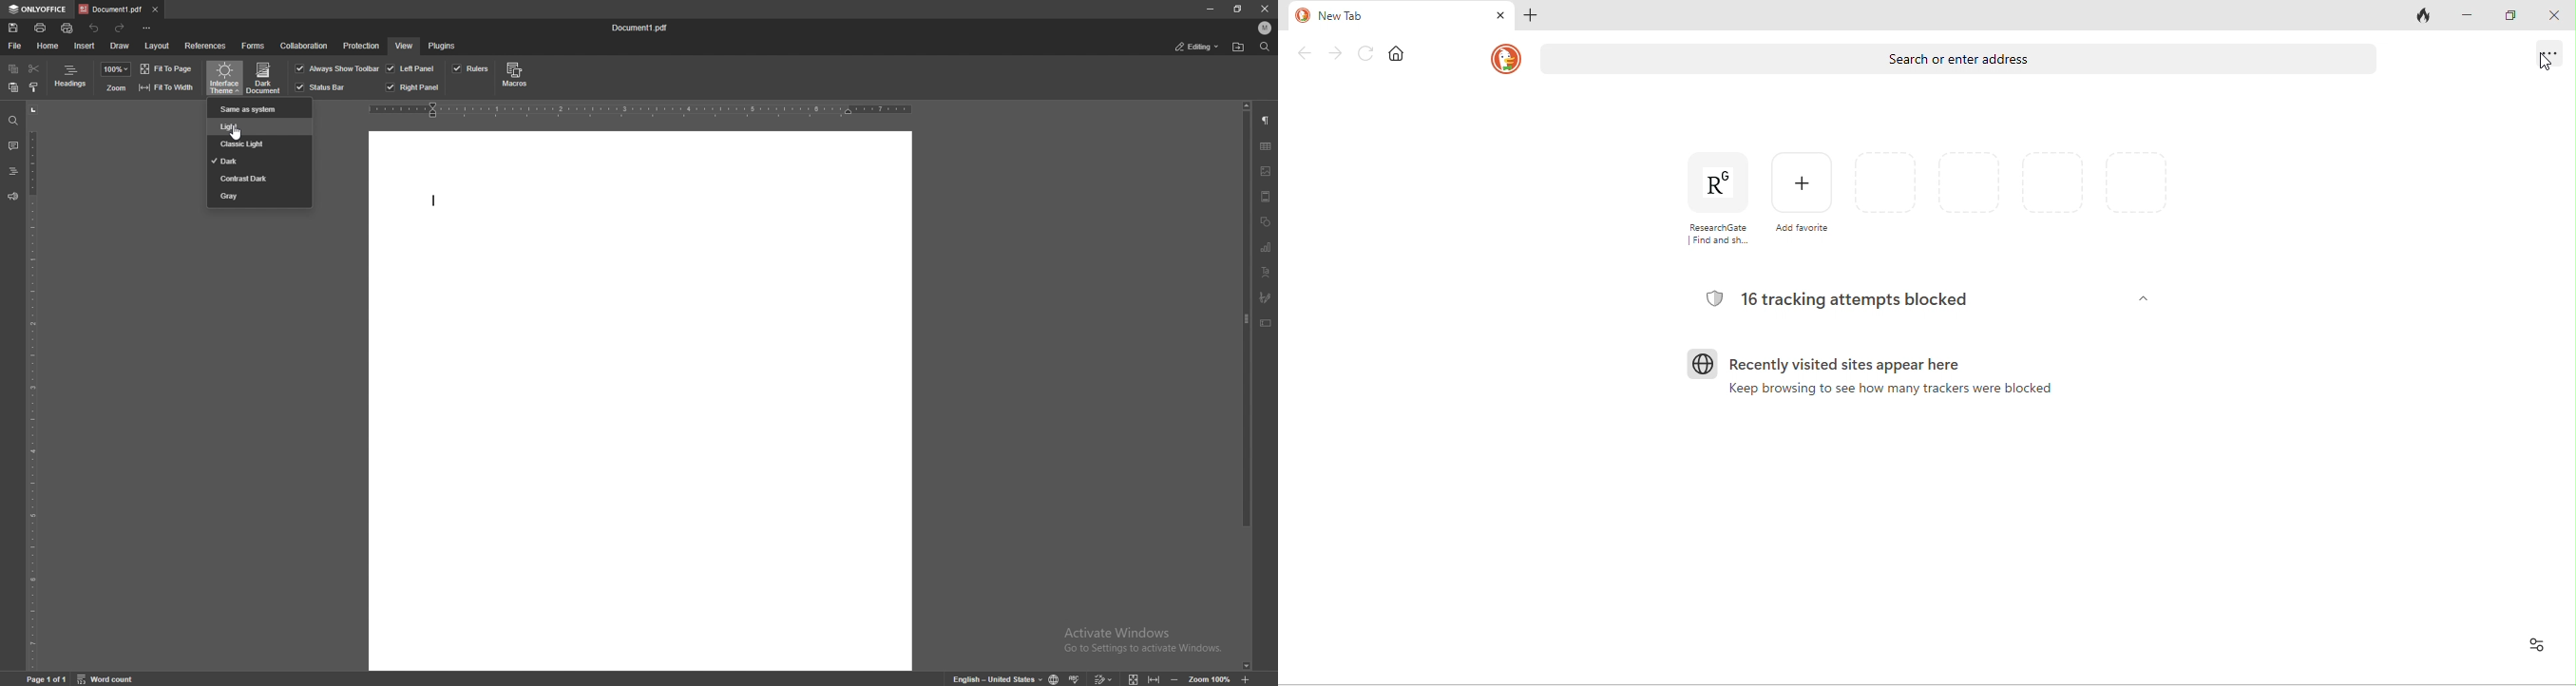  I want to click on page, so click(49, 678).